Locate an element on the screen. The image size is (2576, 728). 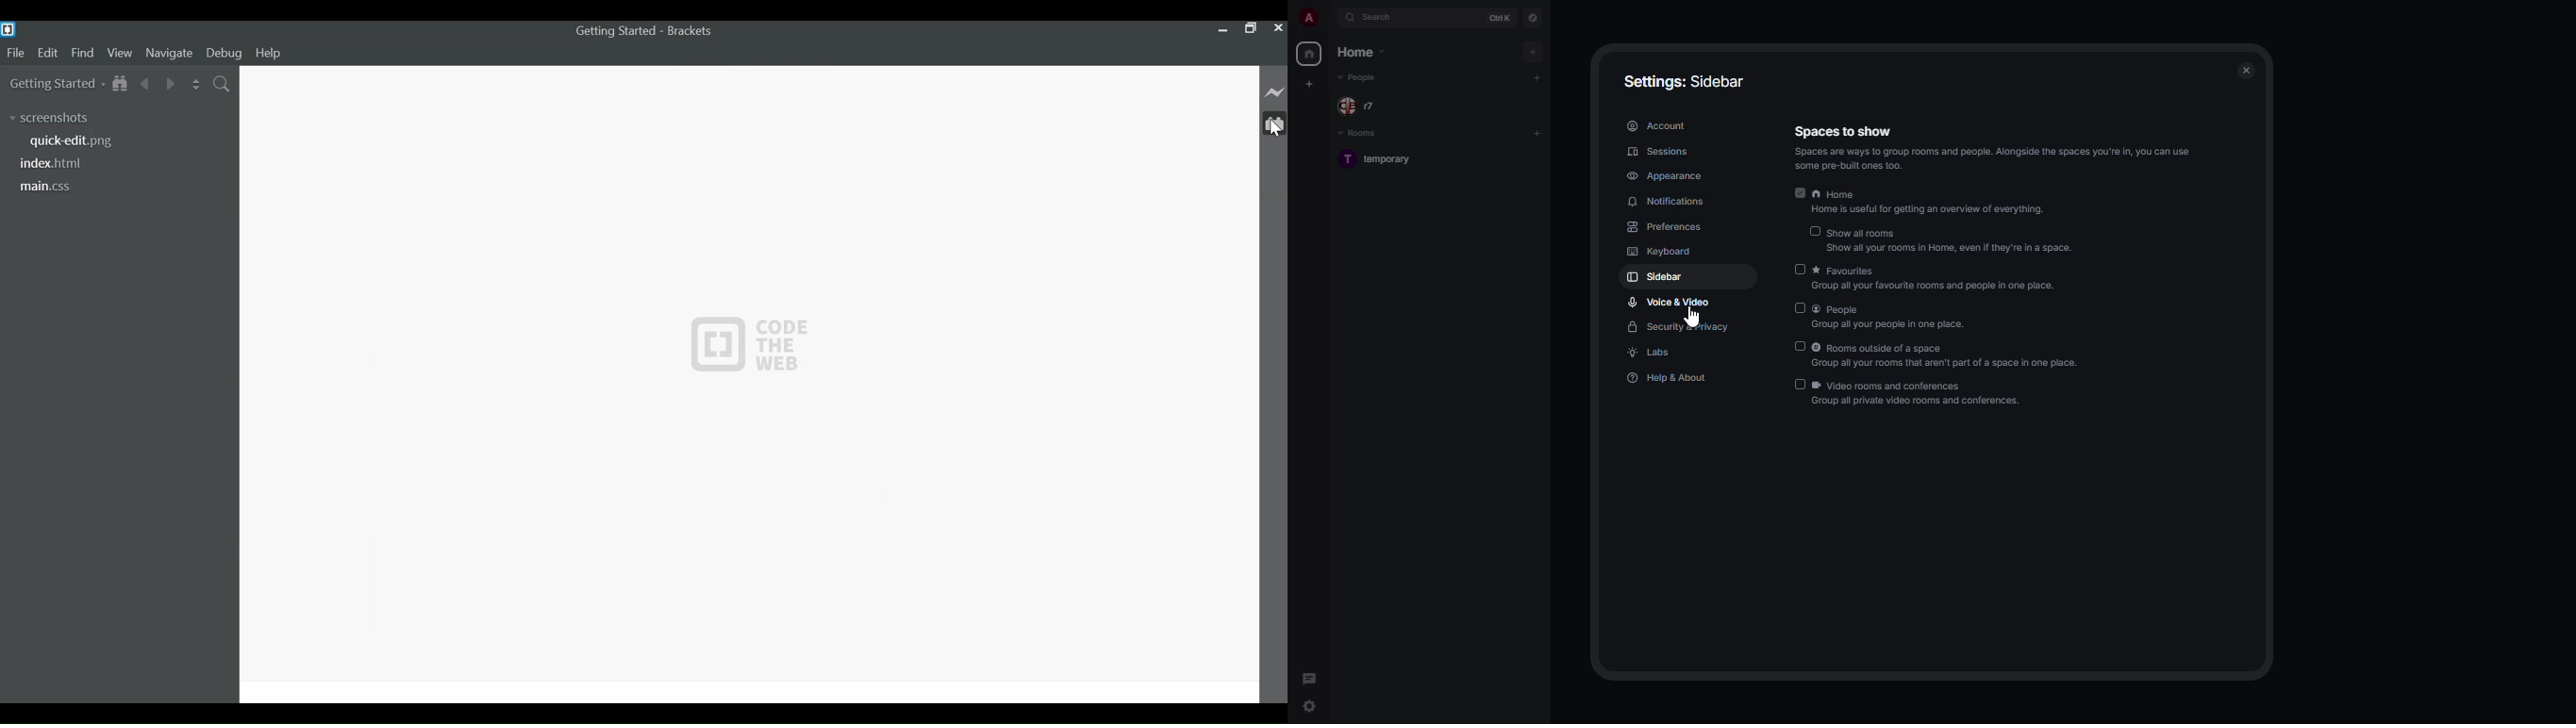
disabled is located at coordinates (1802, 385).